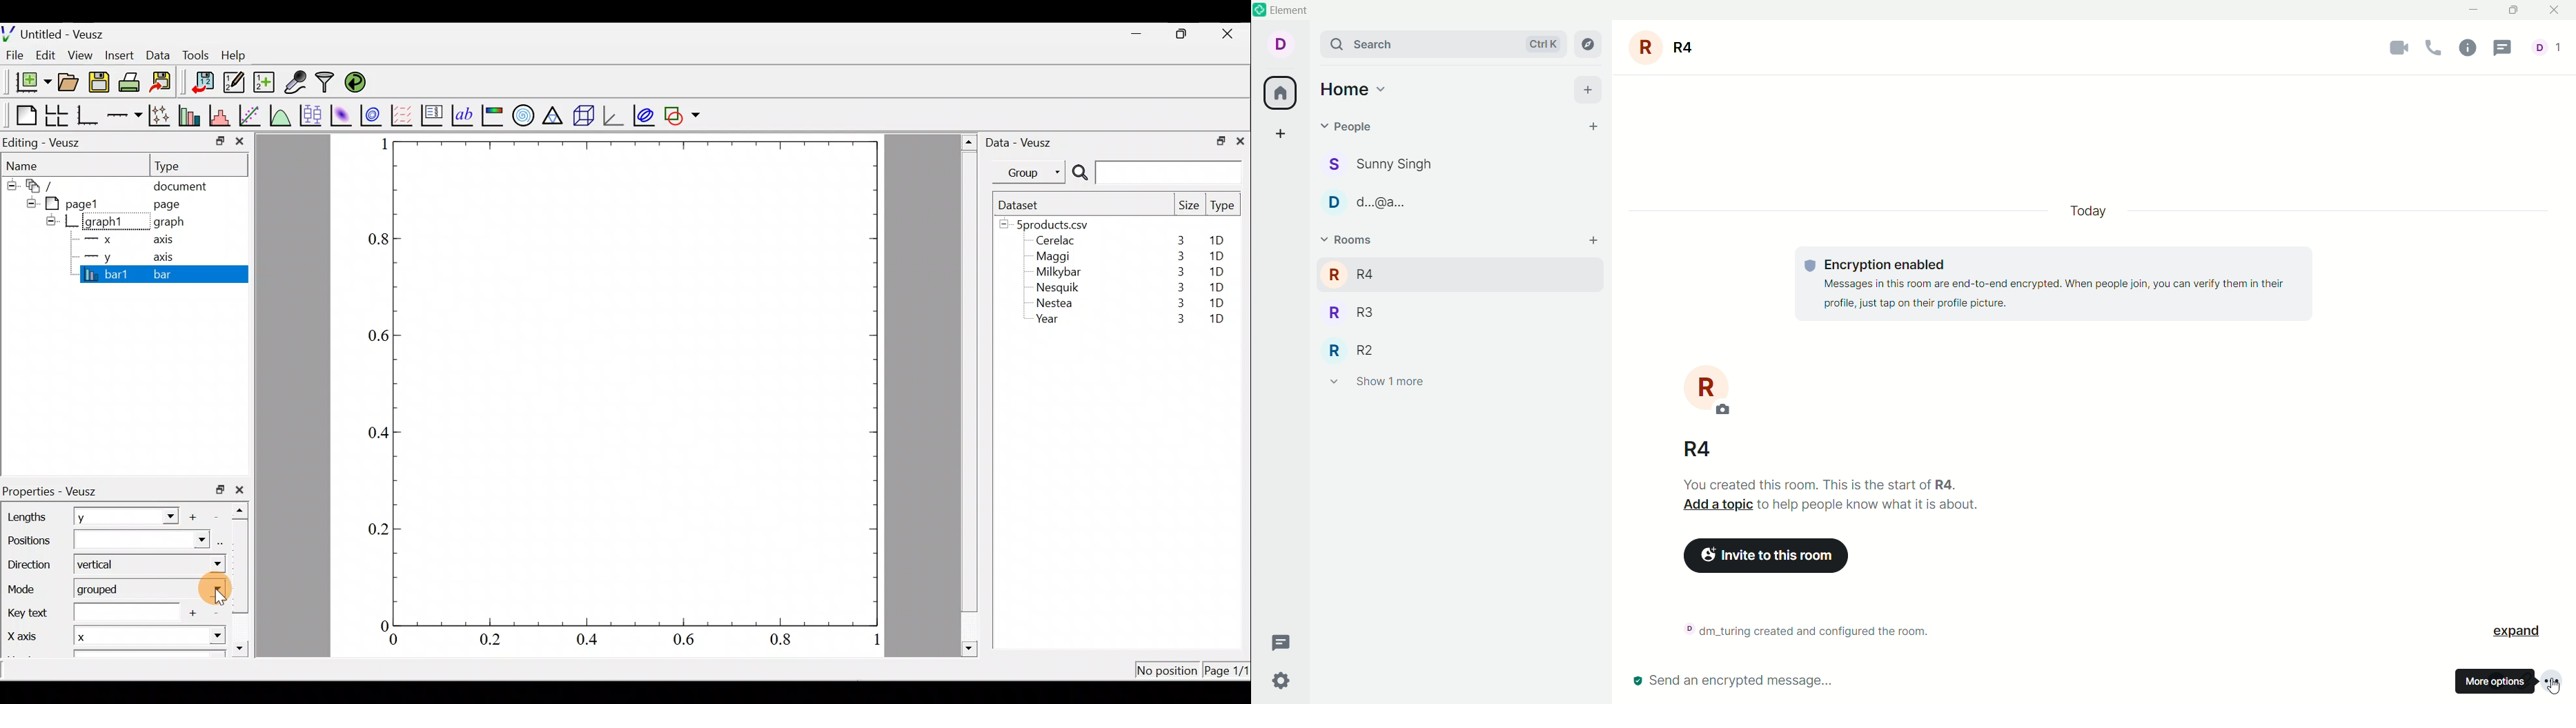  What do you see at coordinates (1377, 384) in the screenshot?
I see `show 1 more` at bounding box center [1377, 384].